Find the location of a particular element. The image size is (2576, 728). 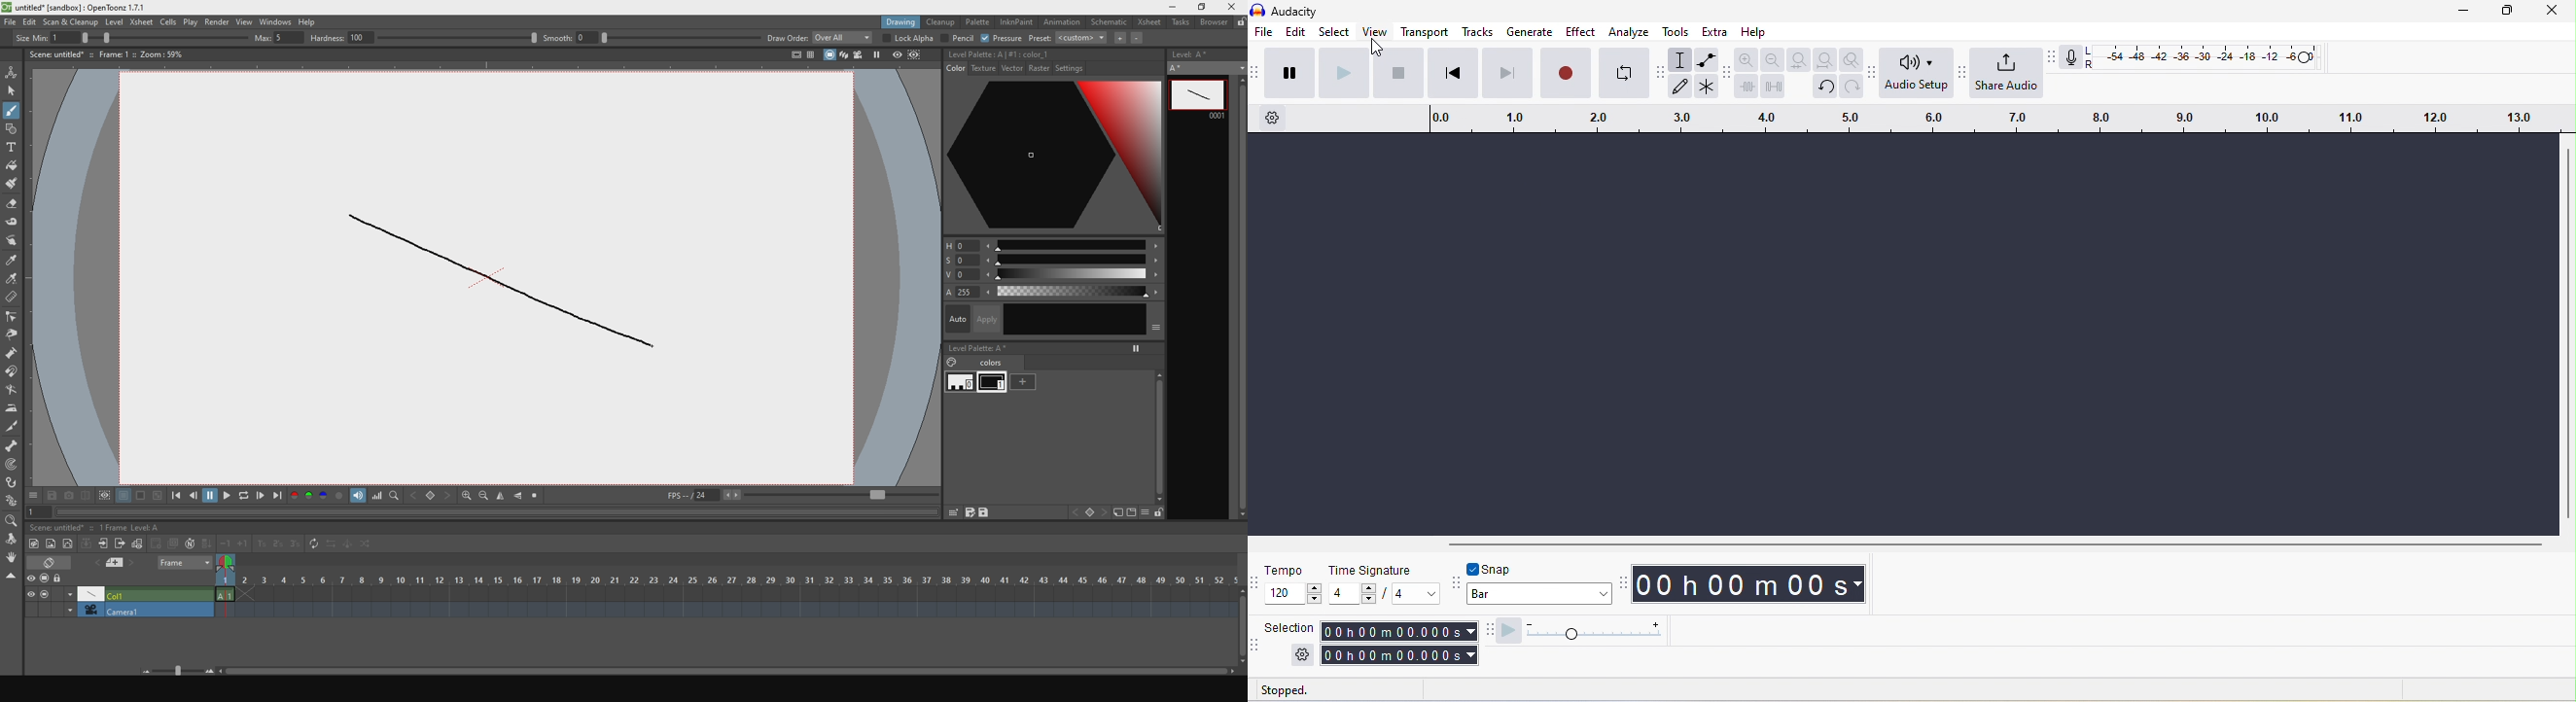

settings is located at coordinates (1076, 68).